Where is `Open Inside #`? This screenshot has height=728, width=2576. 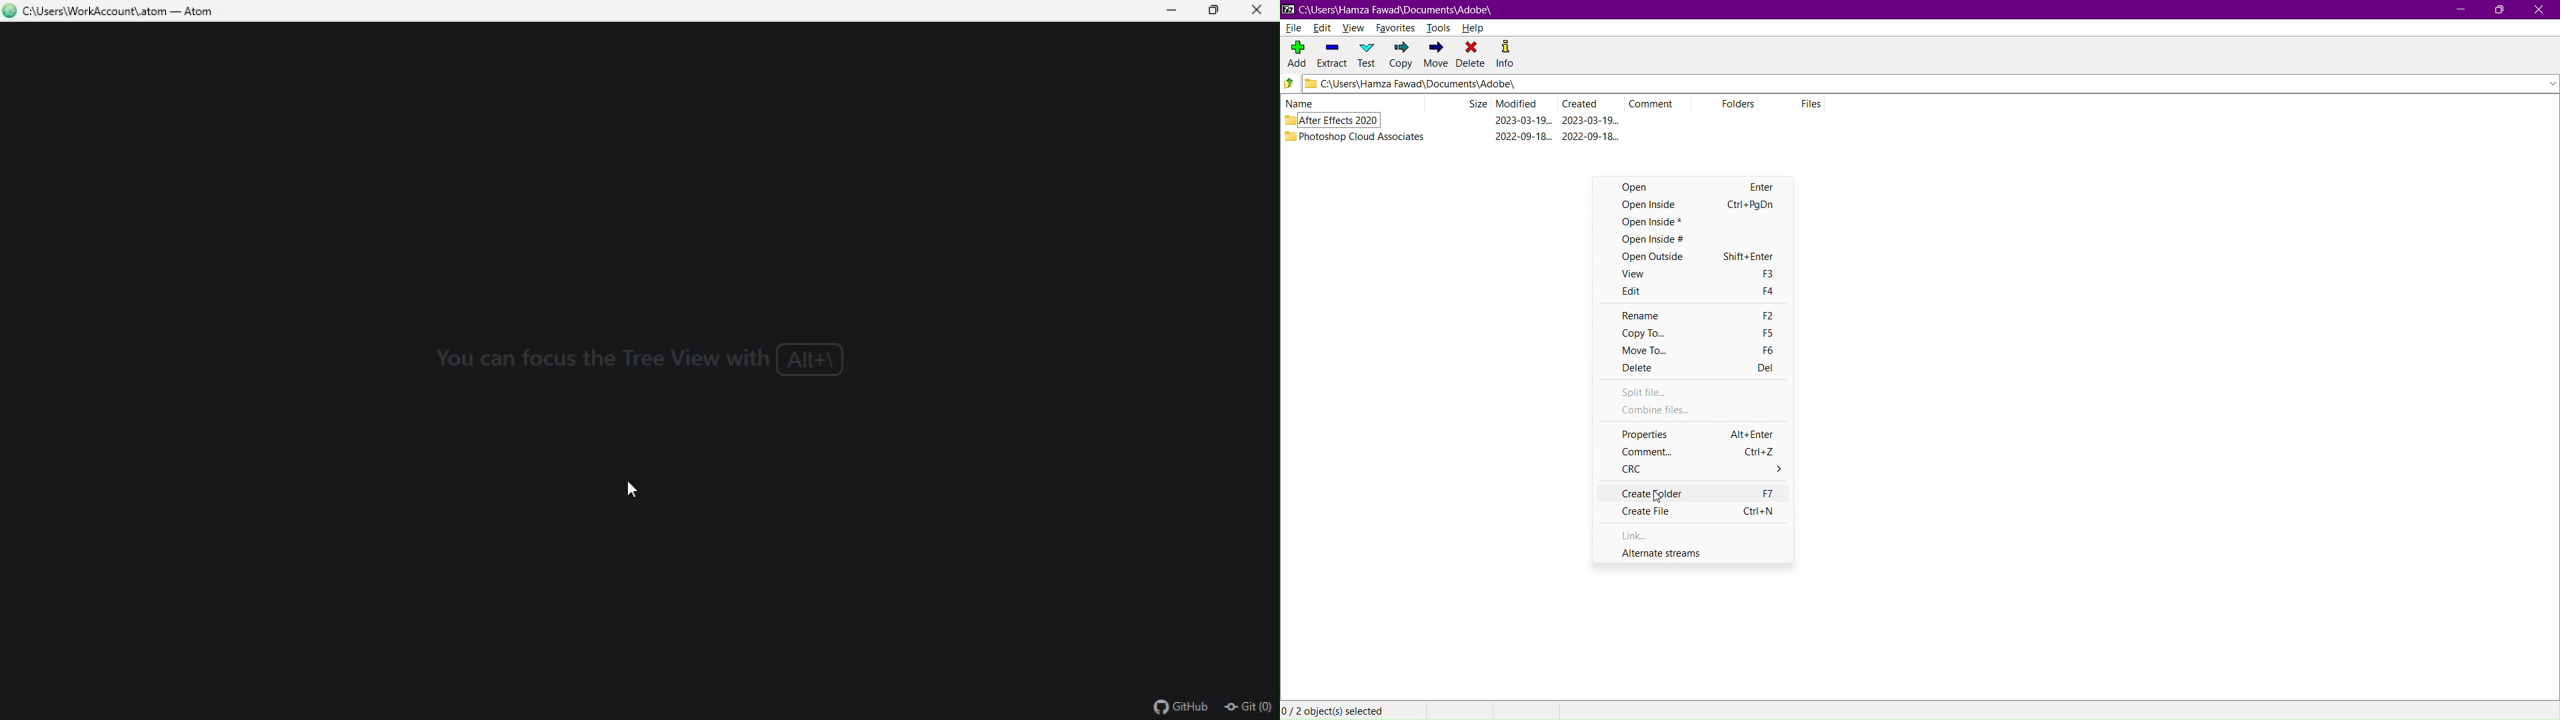 Open Inside # is located at coordinates (1694, 239).